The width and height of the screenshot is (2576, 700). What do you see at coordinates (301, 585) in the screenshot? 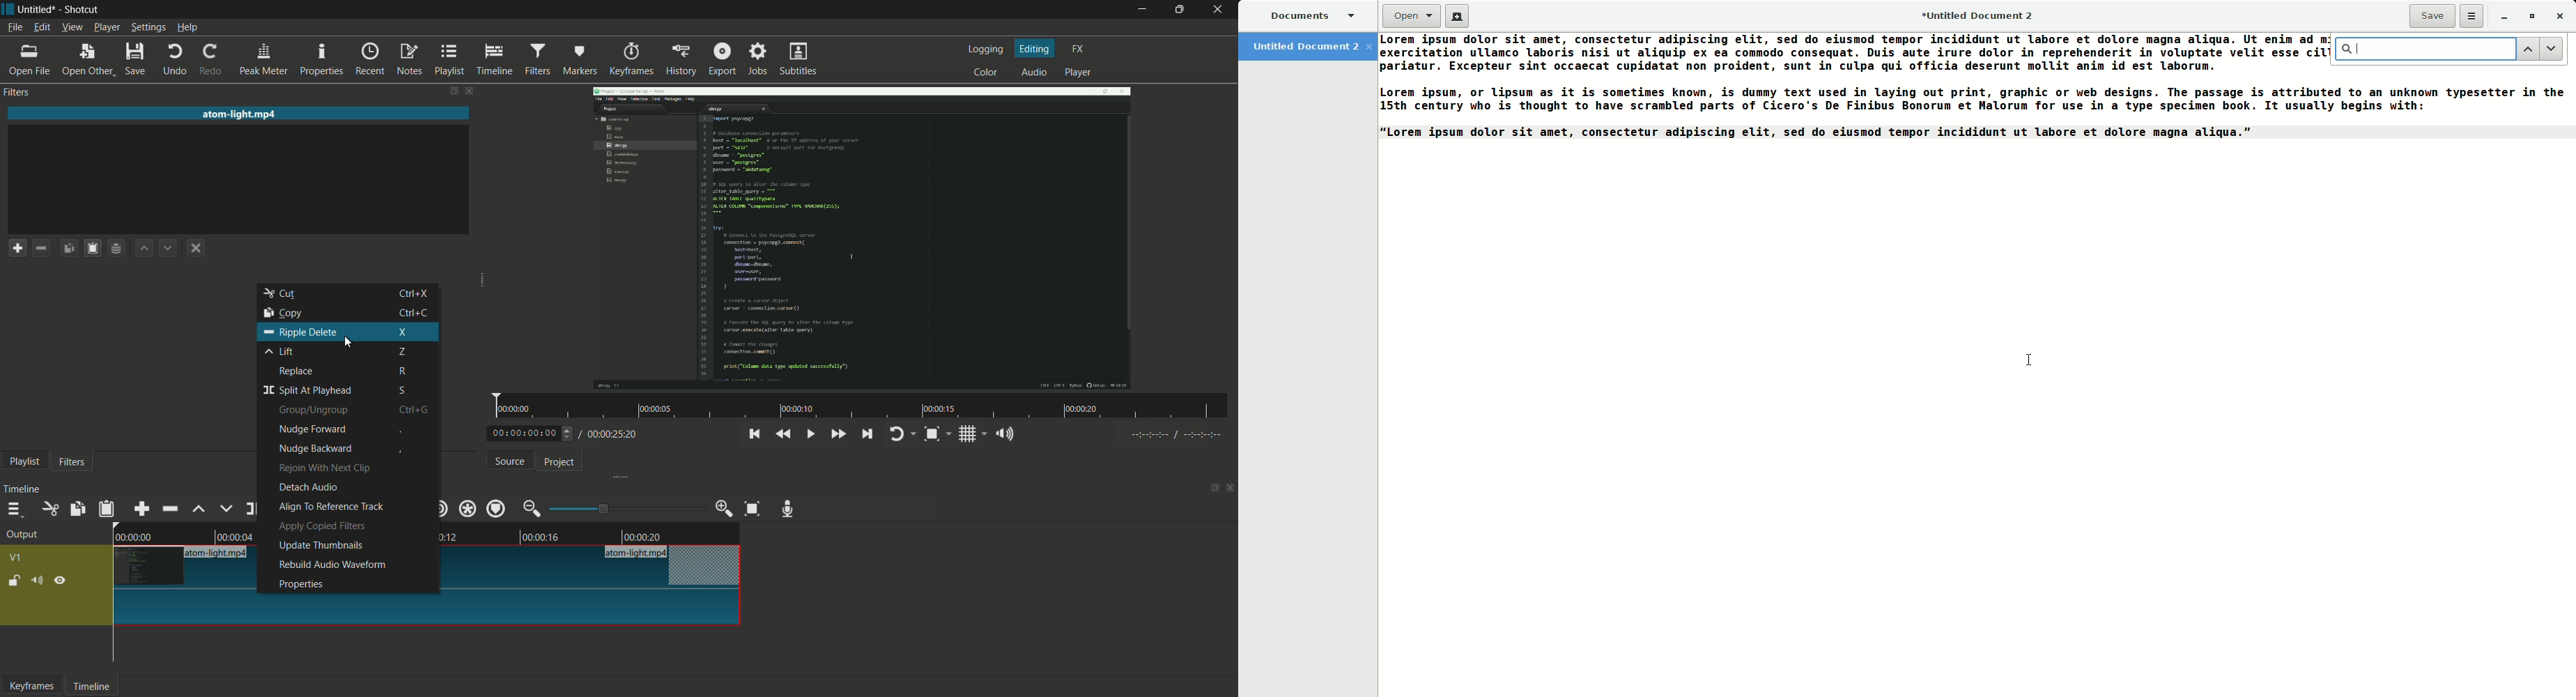
I see `properties` at bounding box center [301, 585].